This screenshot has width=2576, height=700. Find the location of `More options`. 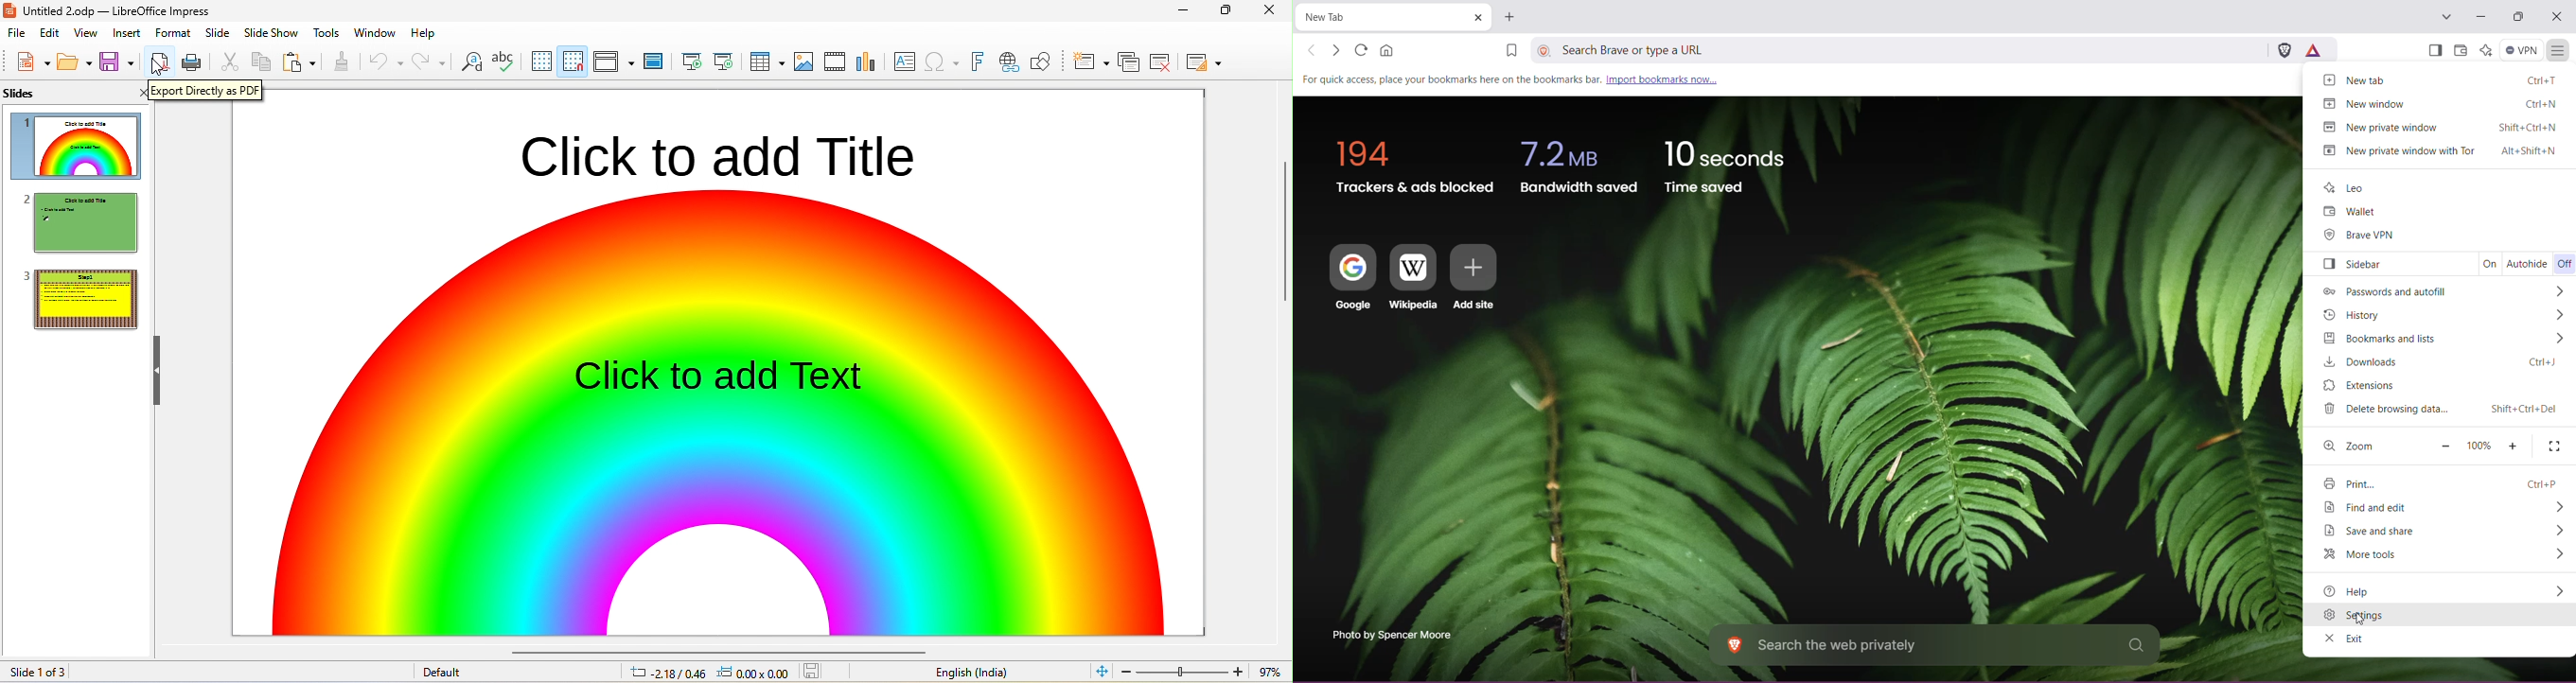

More options is located at coordinates (2556, 507).